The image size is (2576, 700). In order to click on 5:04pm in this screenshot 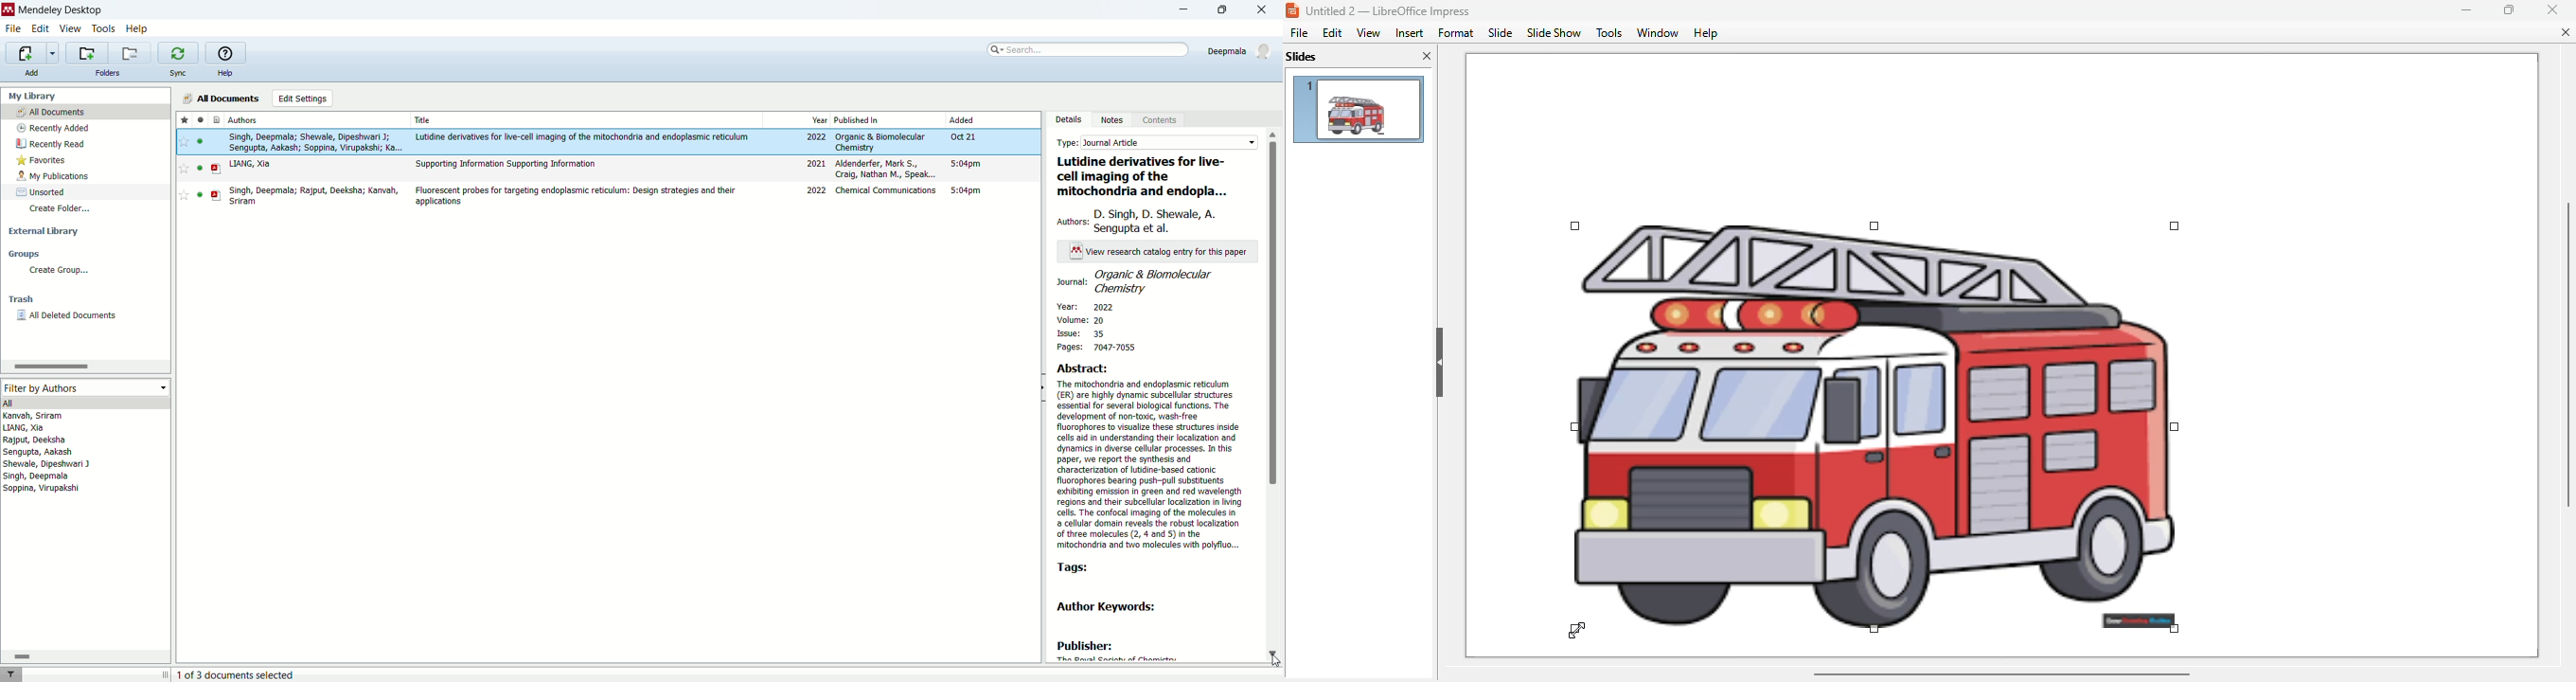, I will do `click(966, 163)`.